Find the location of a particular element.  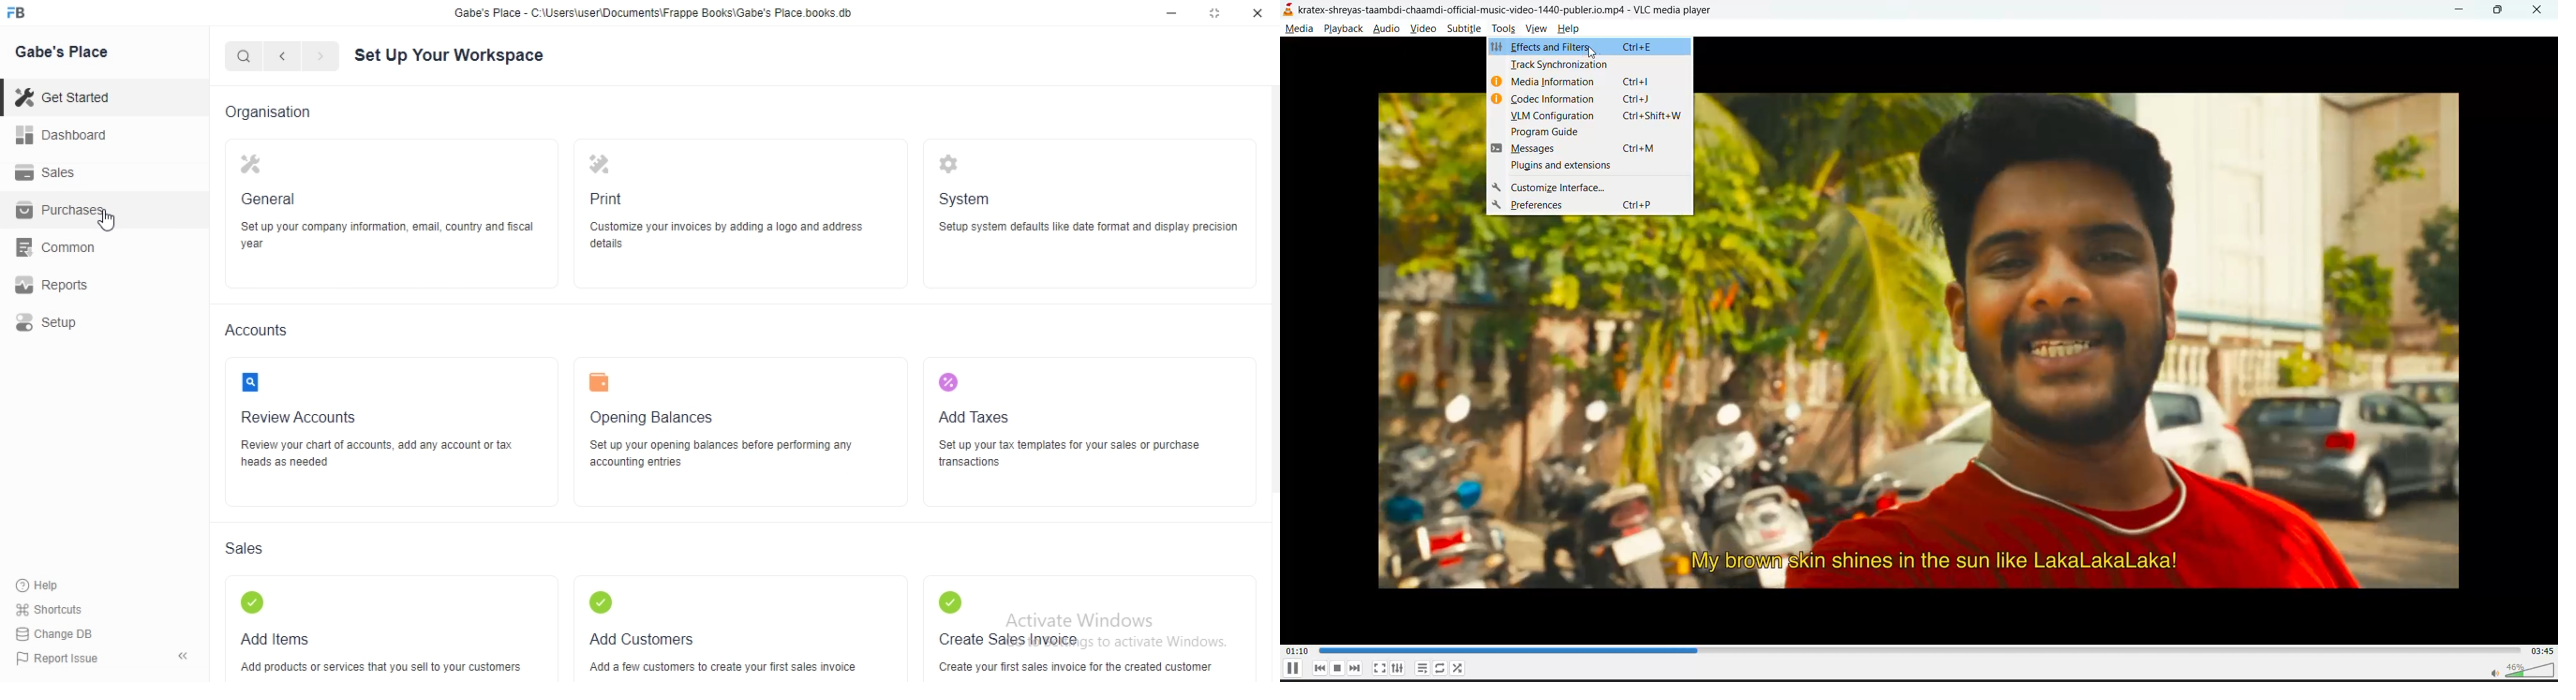

media information is located at coordinates (1588, 85).